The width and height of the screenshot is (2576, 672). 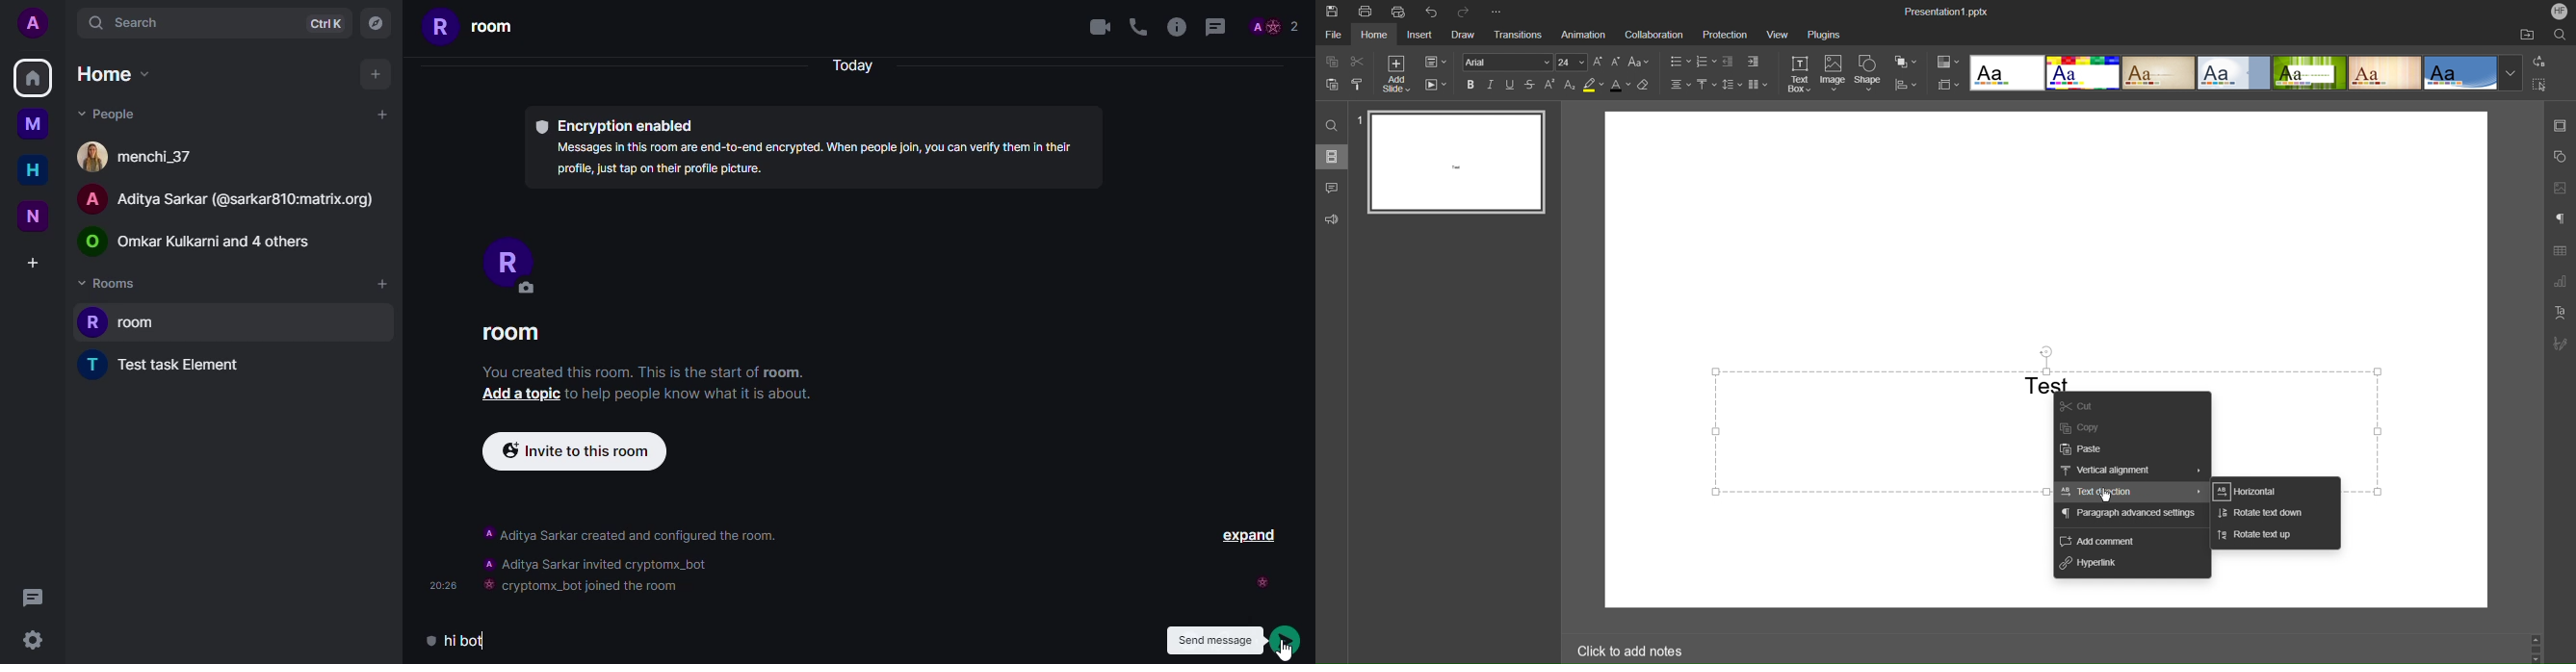 What do you see at coordinates (1218, 640) in the screenshot?
I see `send message` at bounding box center [1218, 640].